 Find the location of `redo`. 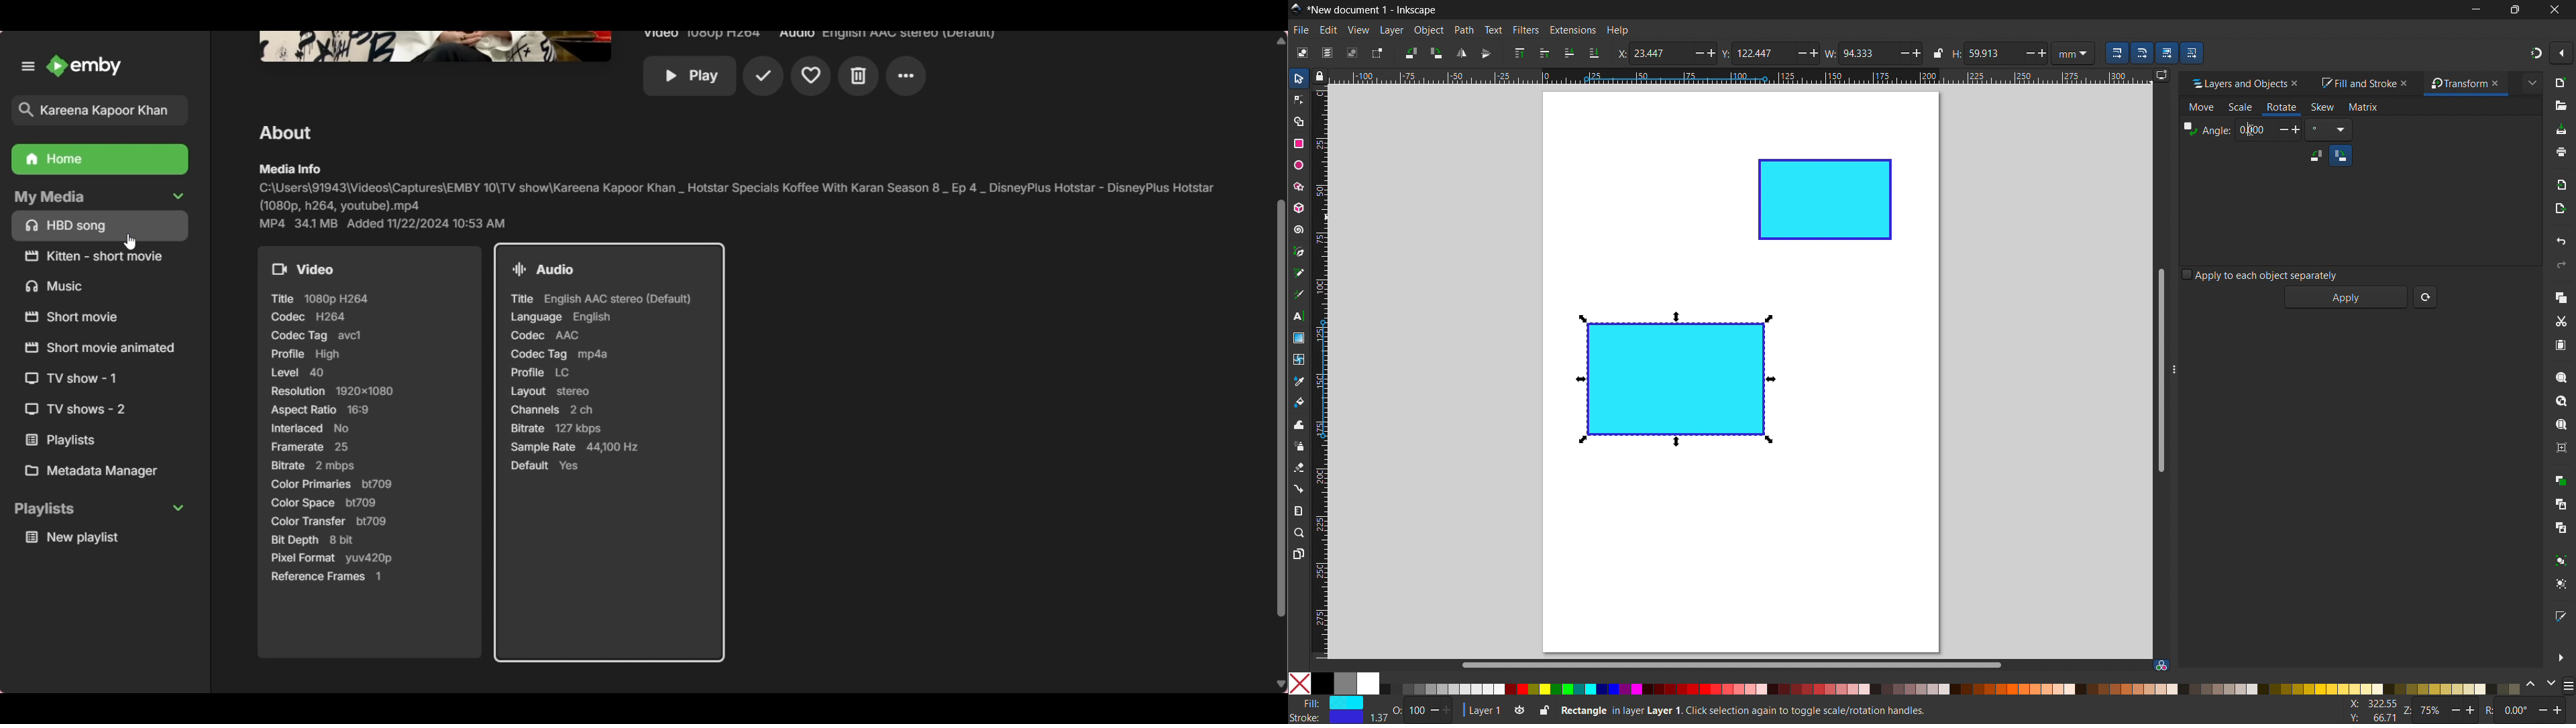

redo is located at coordinates (2561, 265).